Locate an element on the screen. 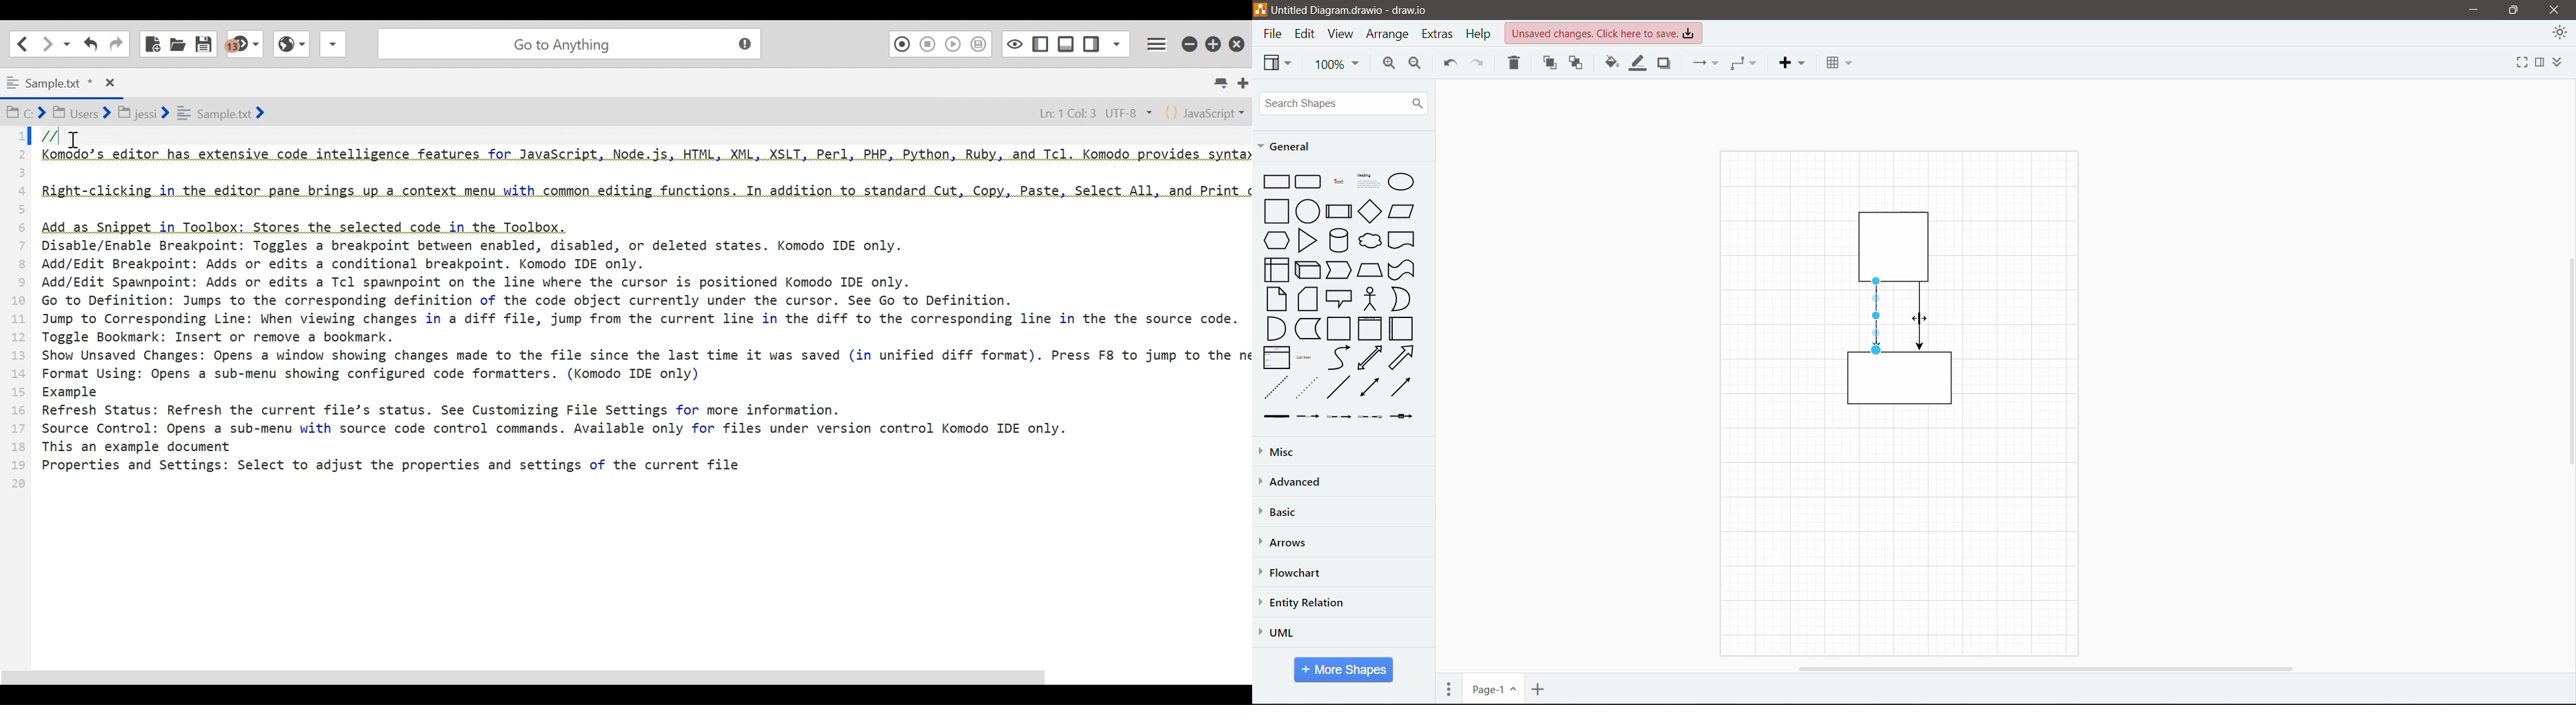  directional connector is located at coordinates (1400, 387).